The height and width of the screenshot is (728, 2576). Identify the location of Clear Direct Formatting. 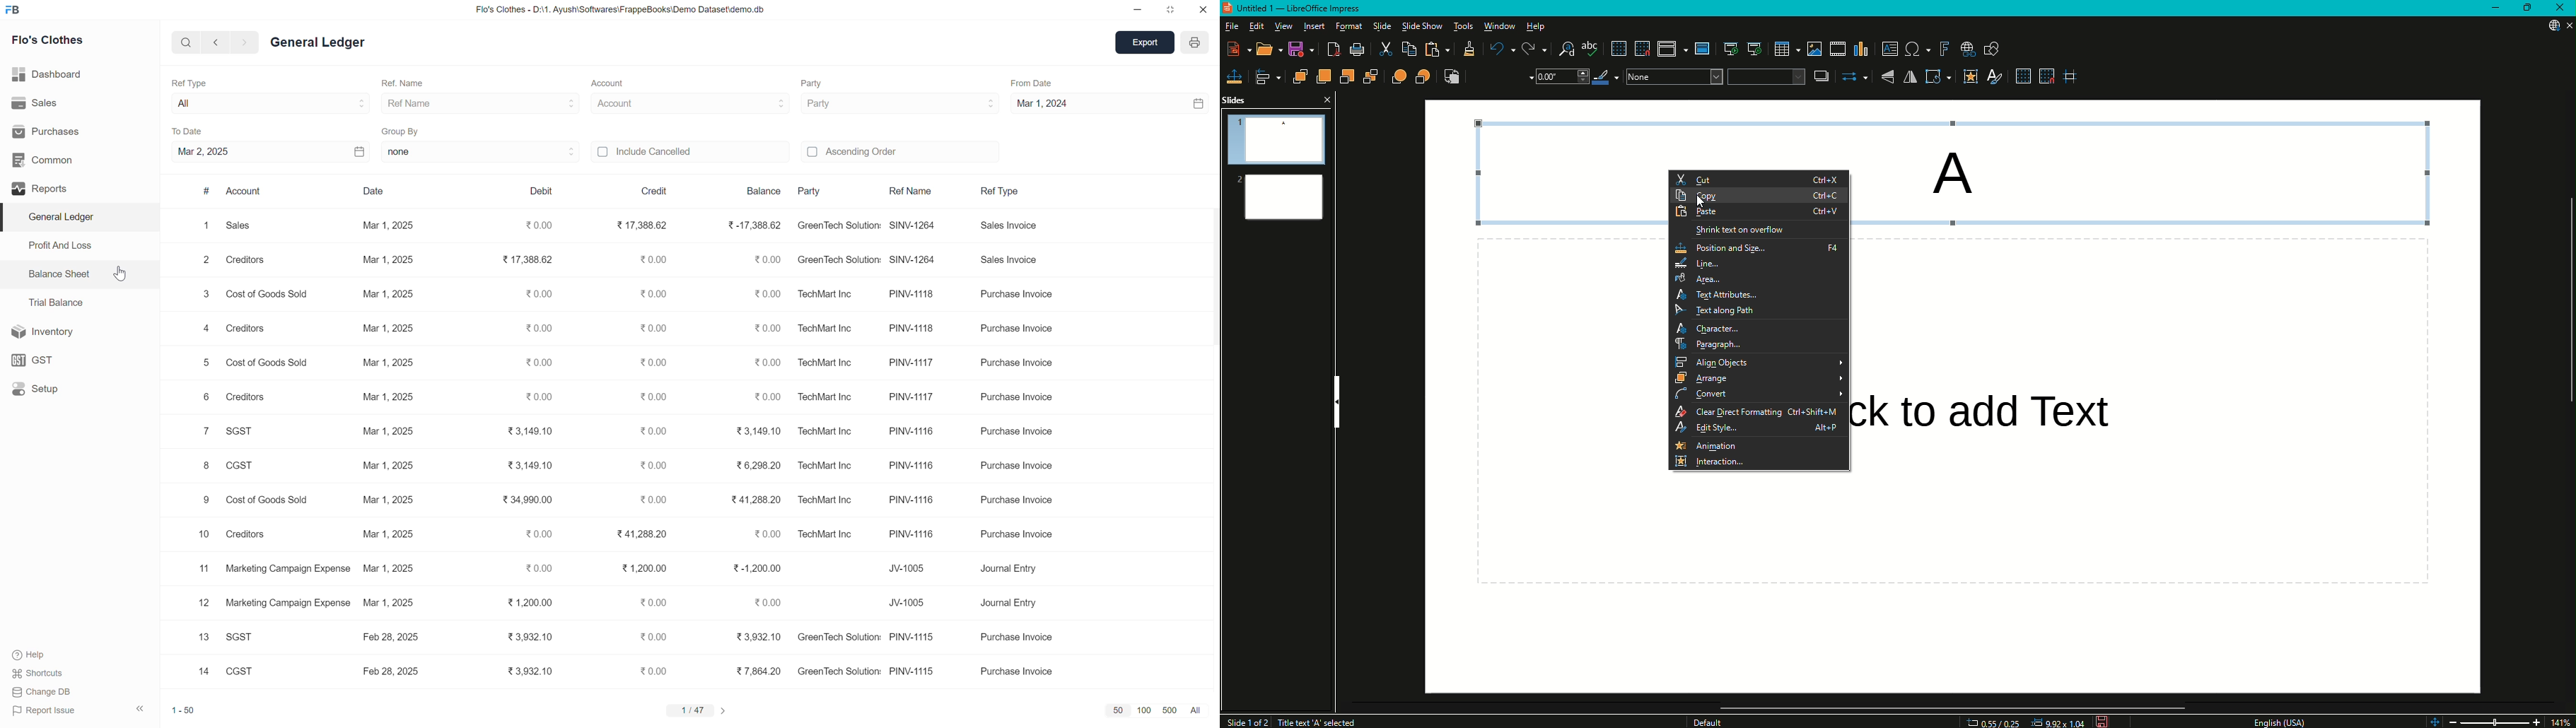
(1760, 411).